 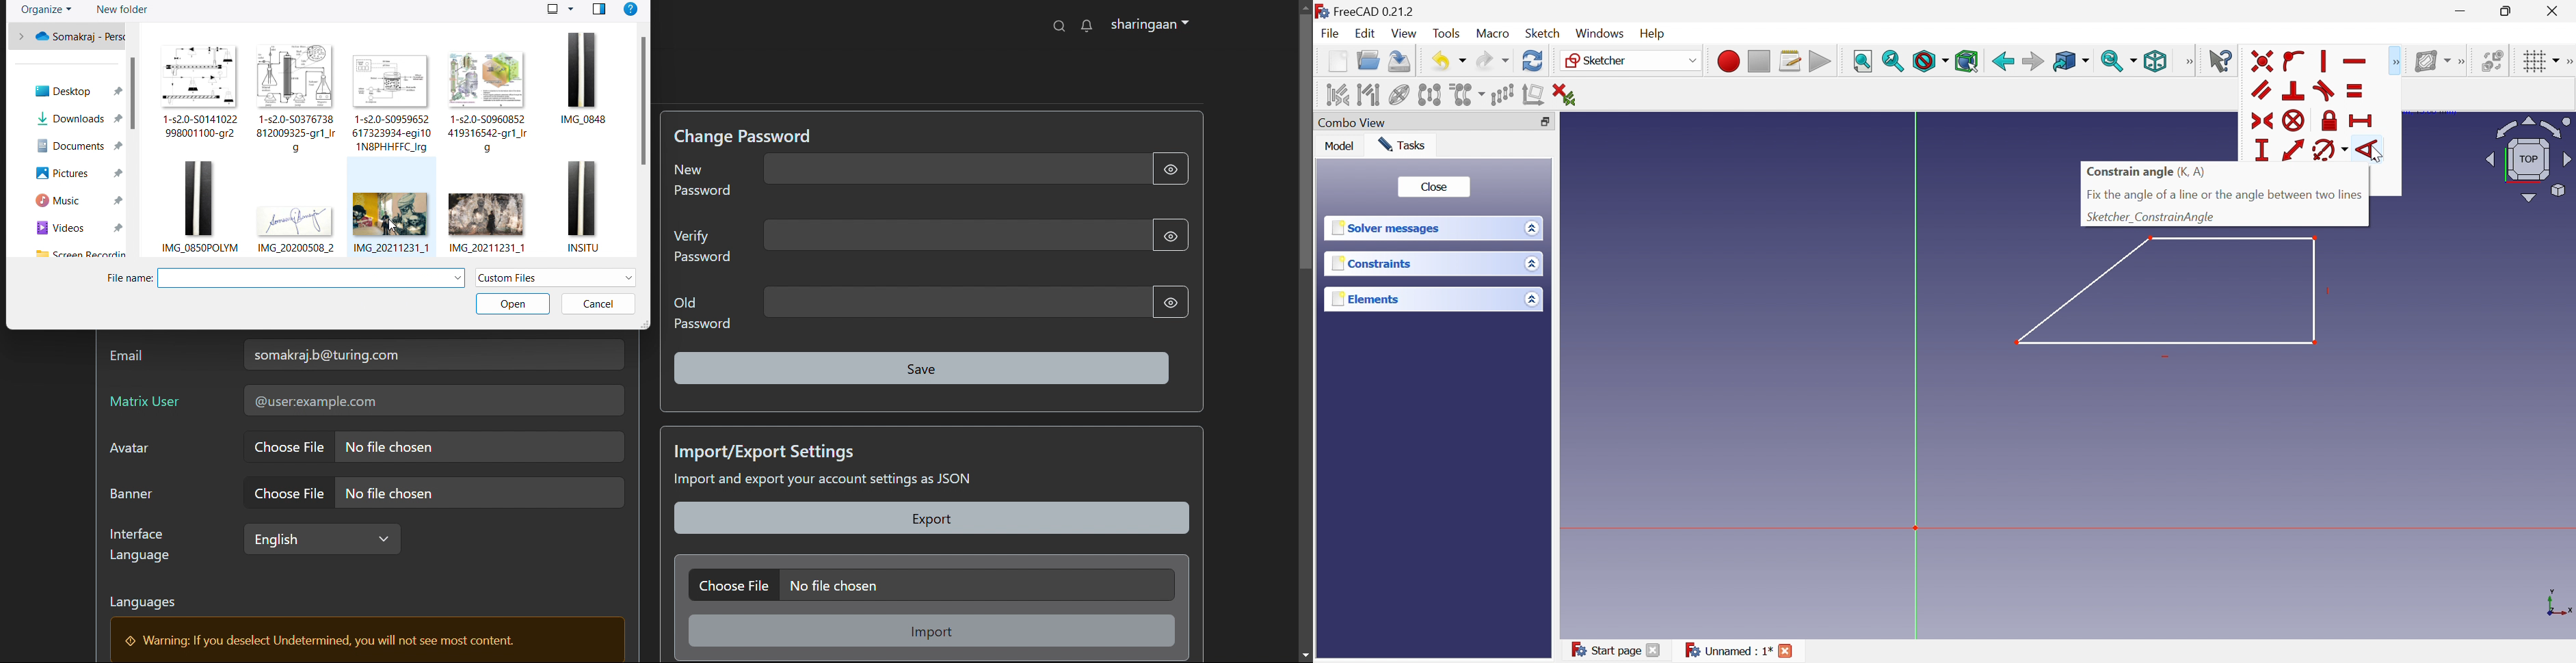 I want to click on New Password, so click(x=704, y=185).